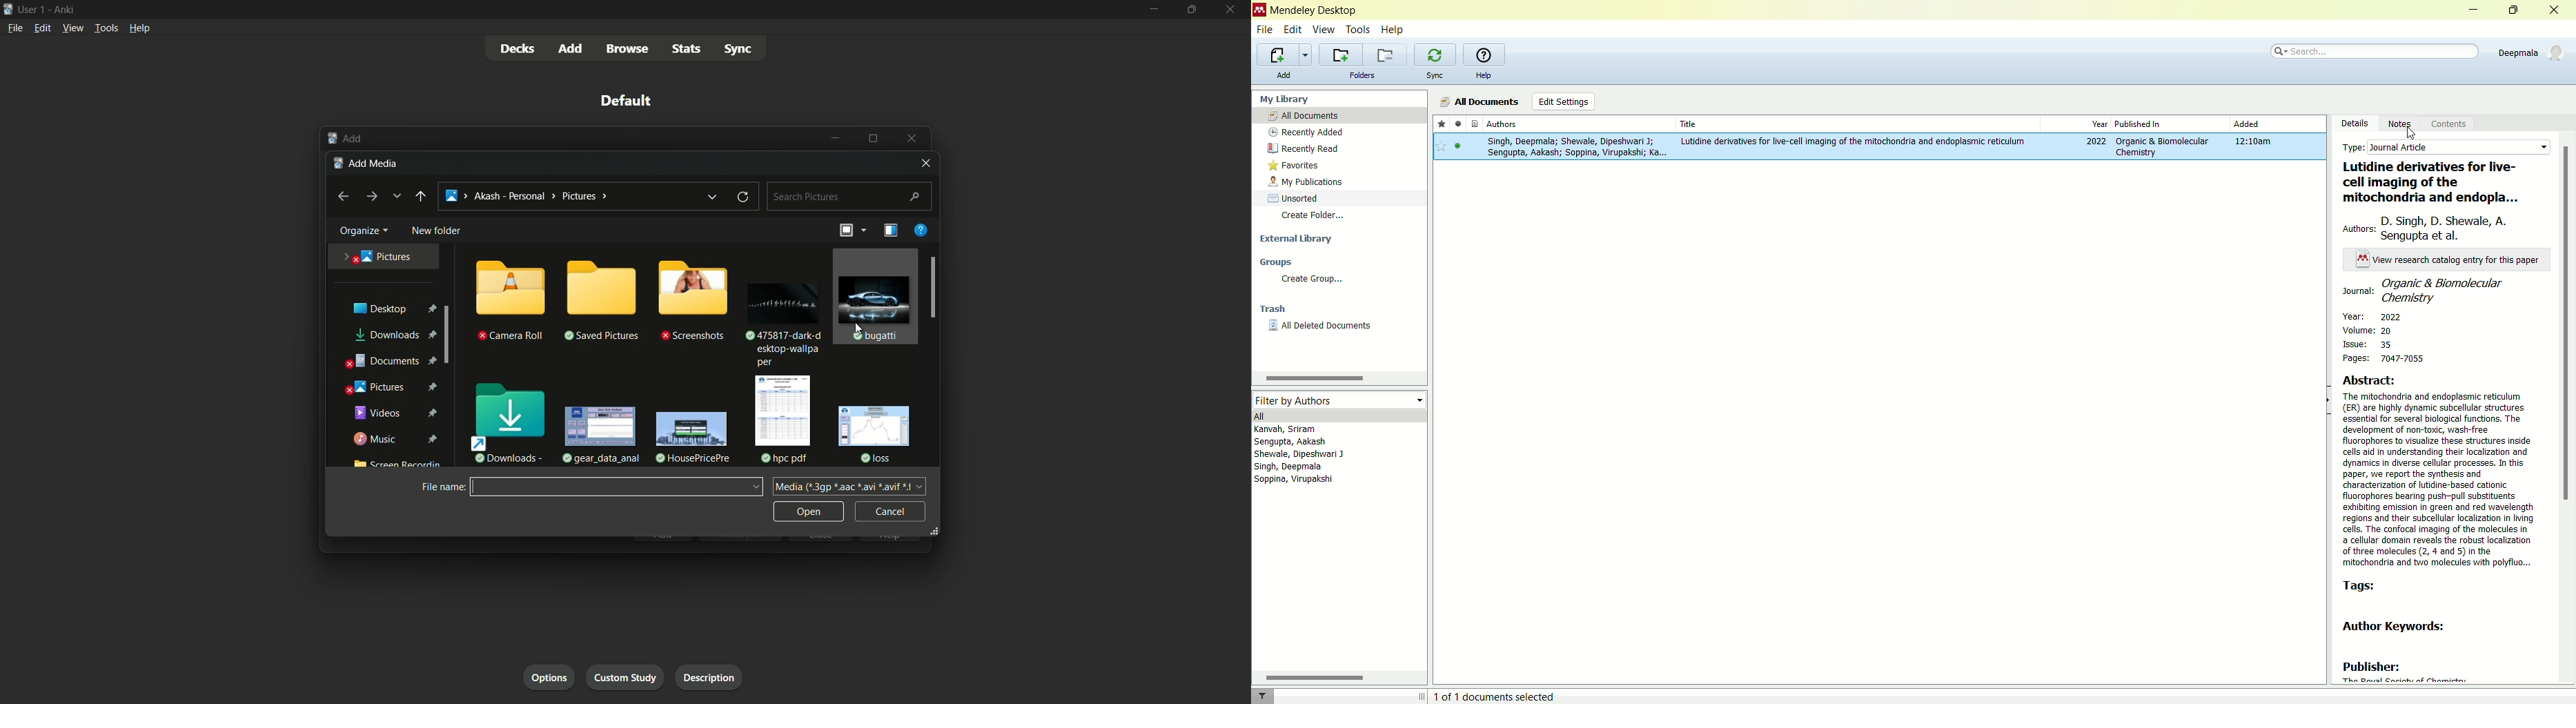  What do you see at coordinates (863, 329) in the screenshot?
I see `cursor` at bounding box center [863, 329].